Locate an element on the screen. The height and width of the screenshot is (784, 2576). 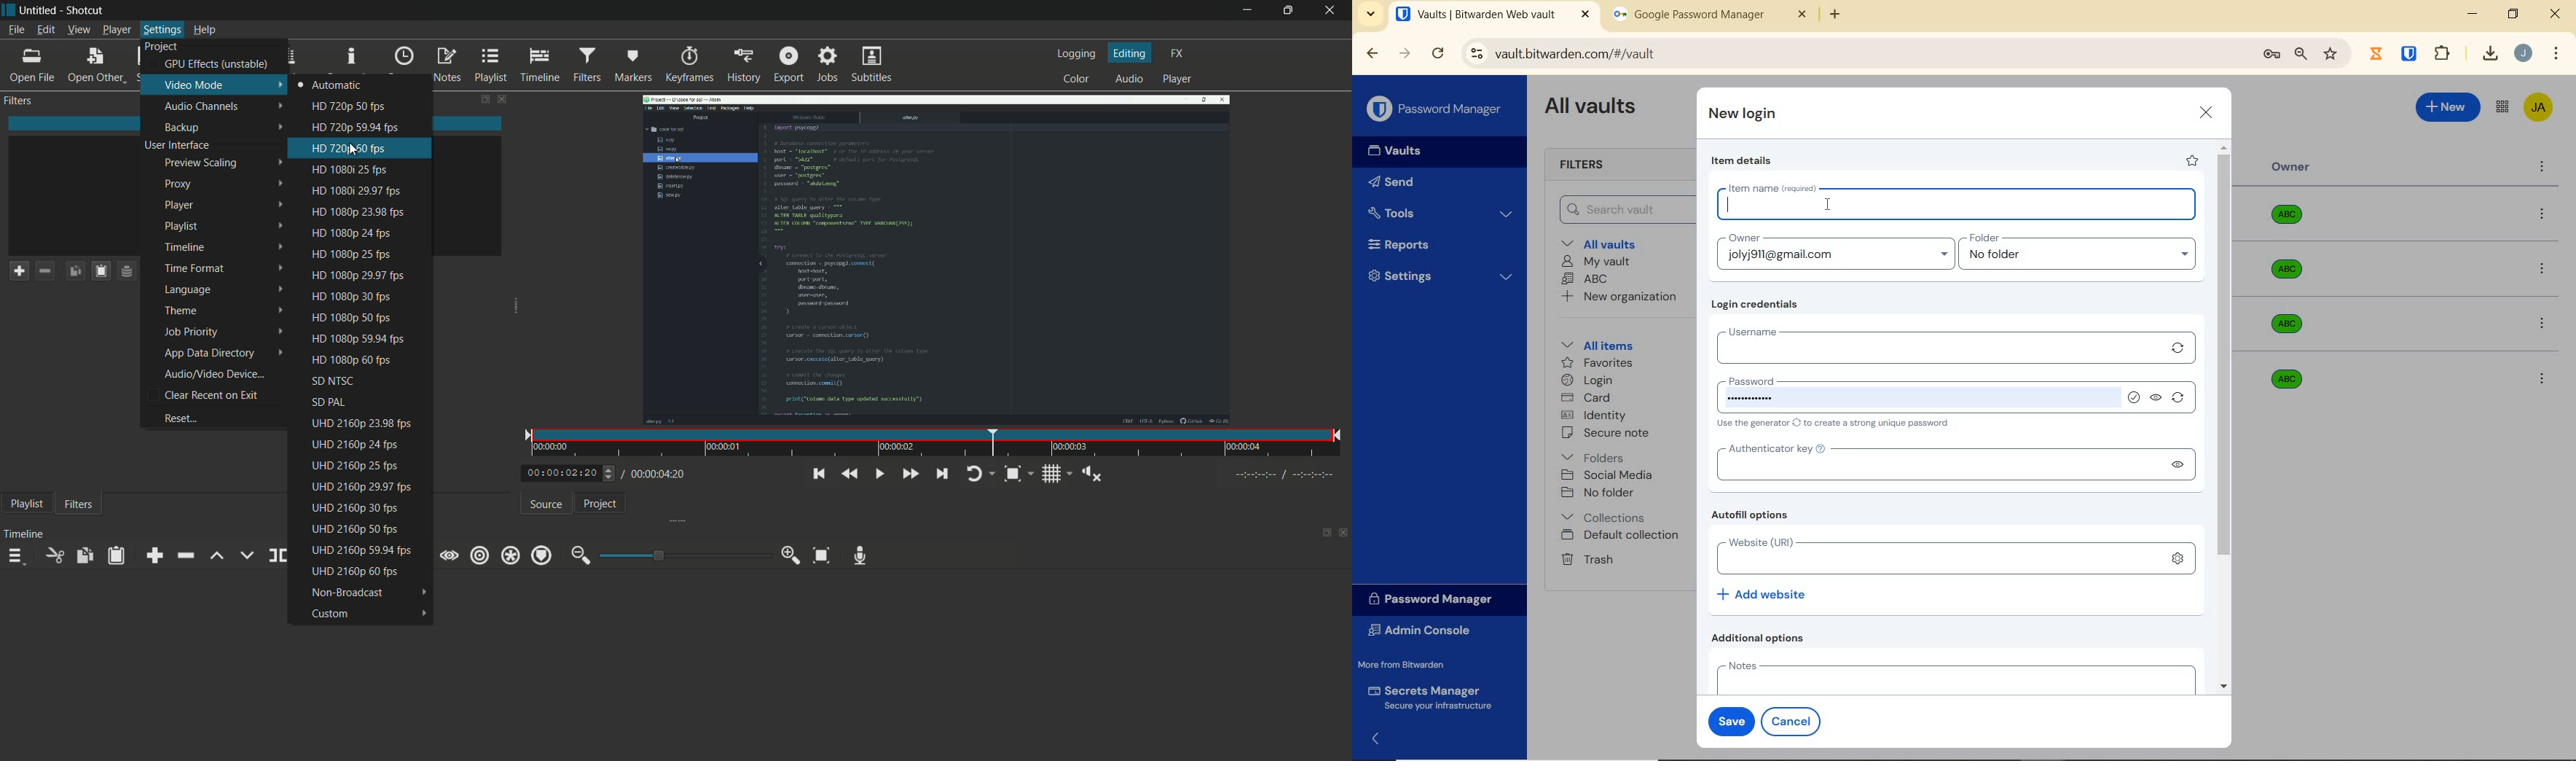
gpu effects (unstable) is located at coordinates (217, 65).